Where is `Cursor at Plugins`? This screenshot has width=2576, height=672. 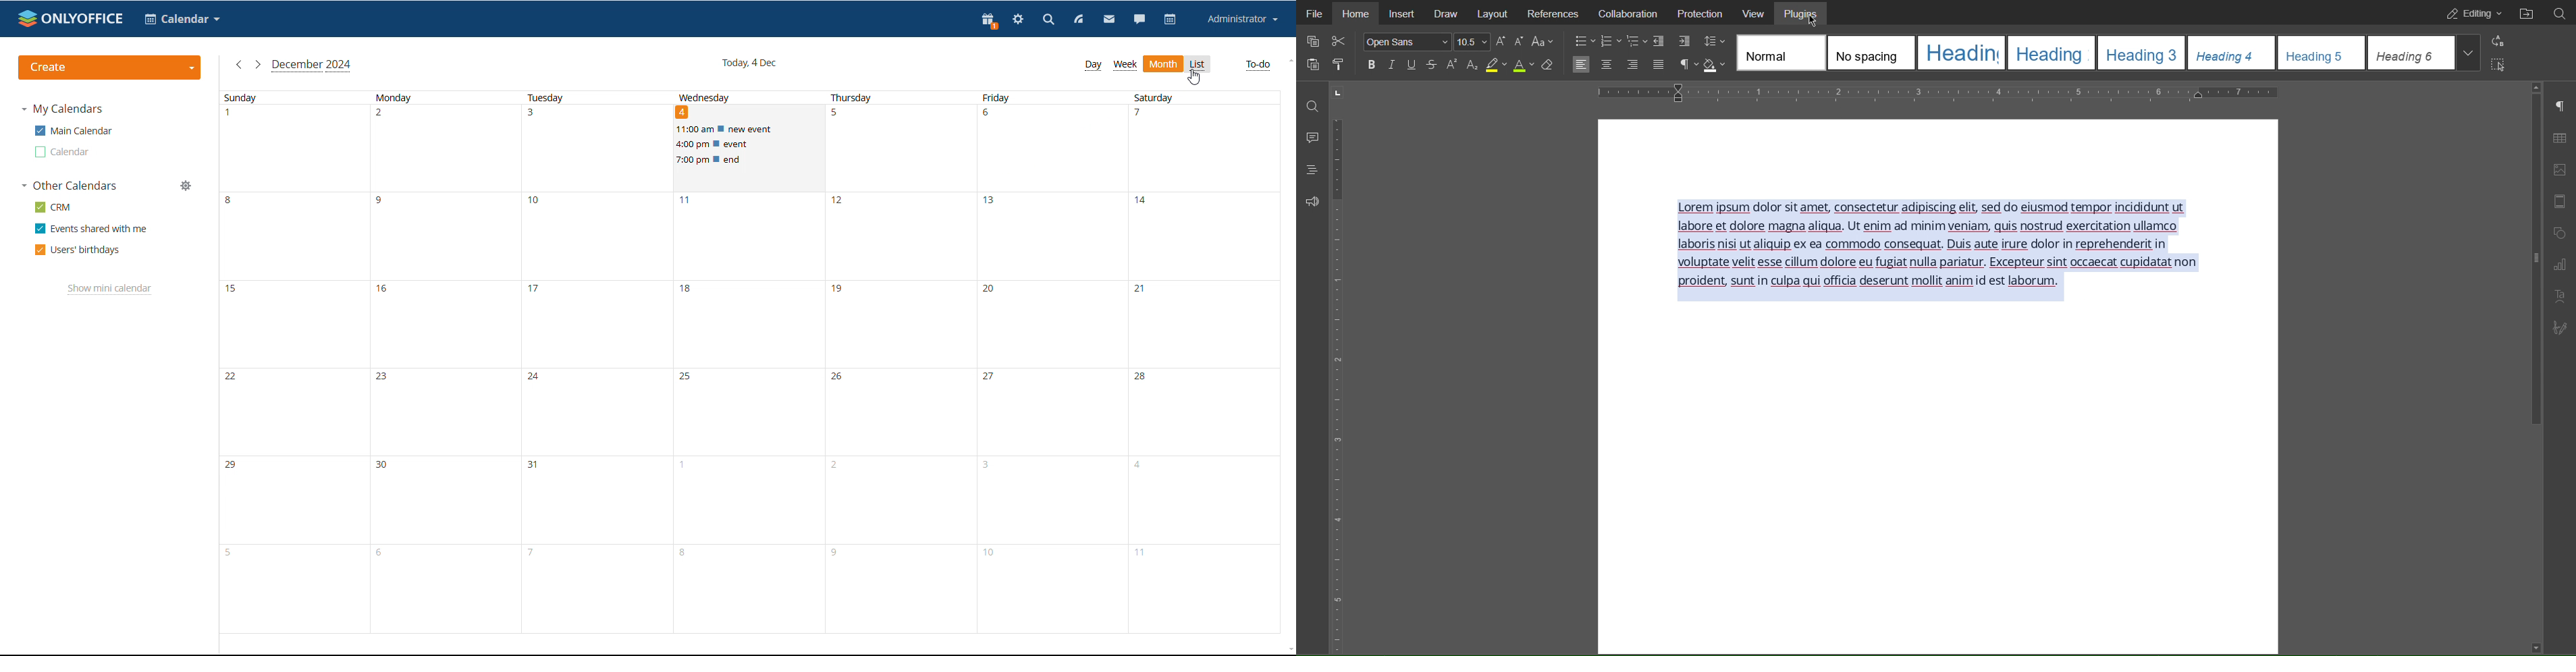 Cursor at Plugins is located at coordinates (1816, 23).